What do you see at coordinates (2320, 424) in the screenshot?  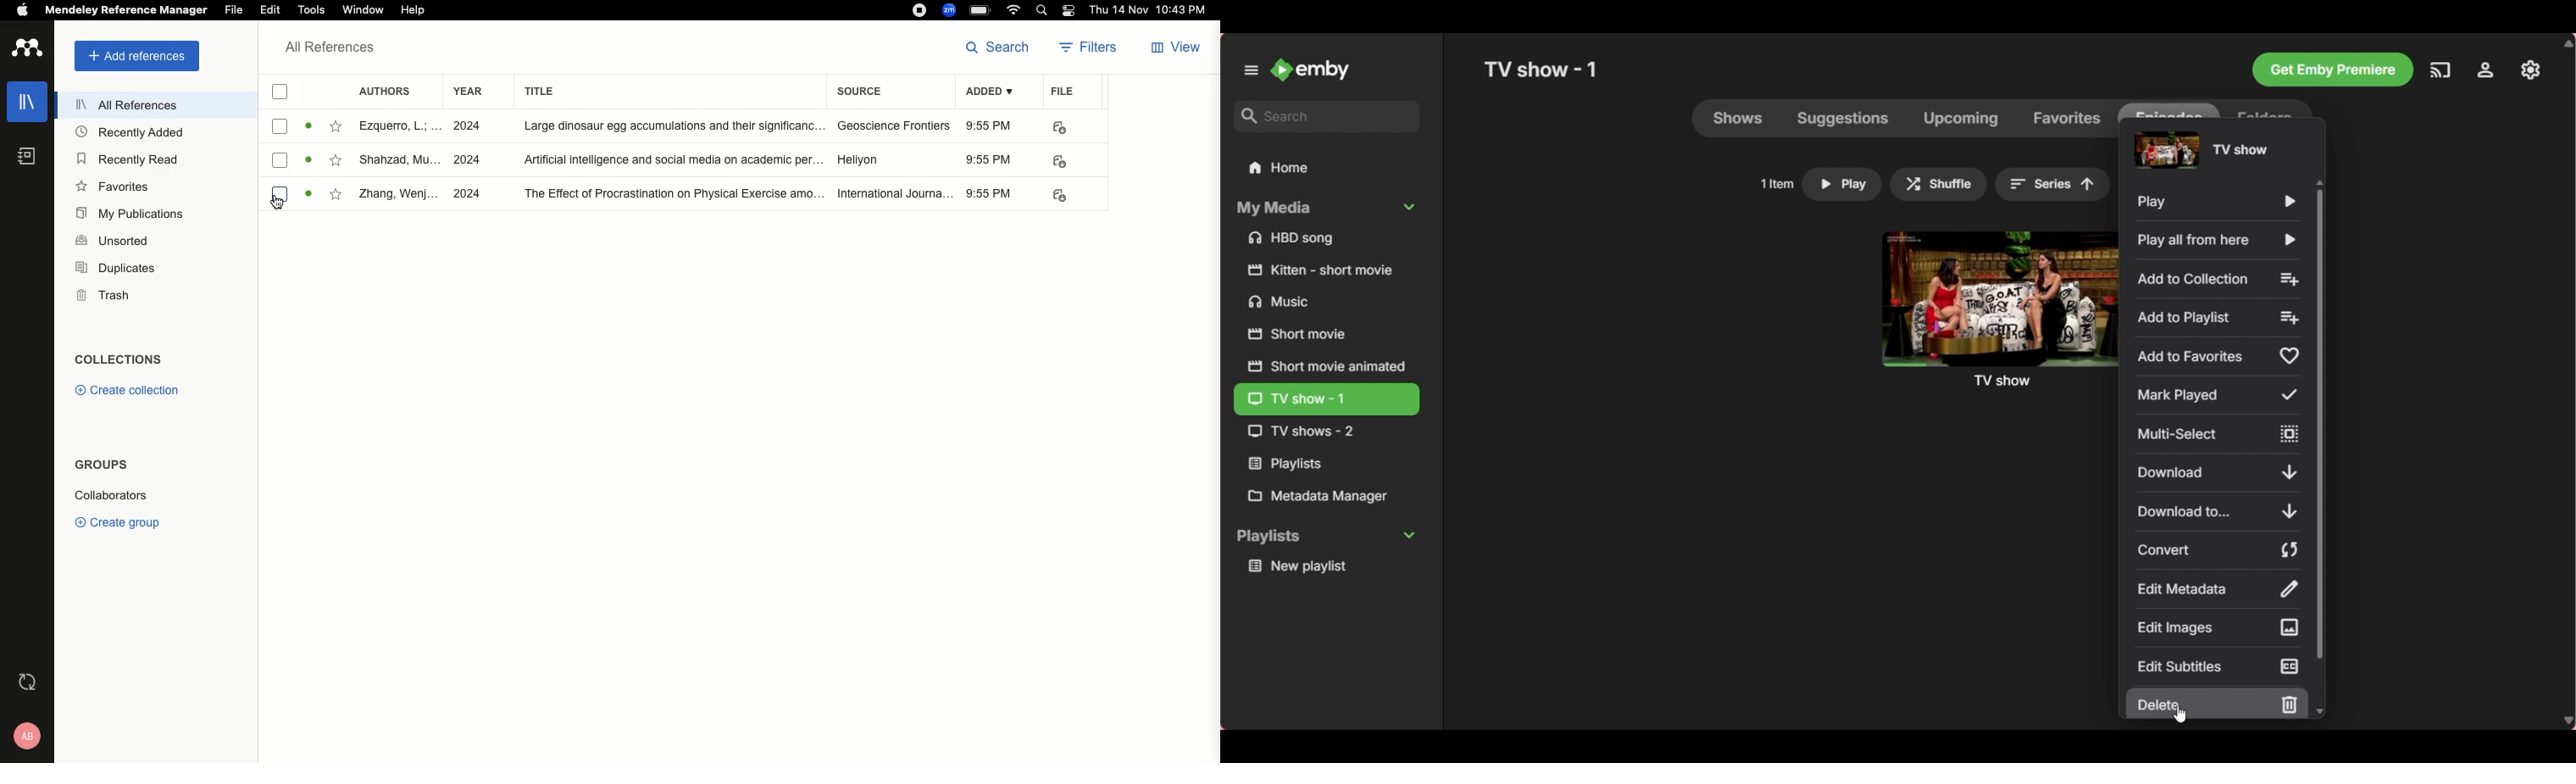 I see `Vertical slide bar` at bounding box center [2320, 424].